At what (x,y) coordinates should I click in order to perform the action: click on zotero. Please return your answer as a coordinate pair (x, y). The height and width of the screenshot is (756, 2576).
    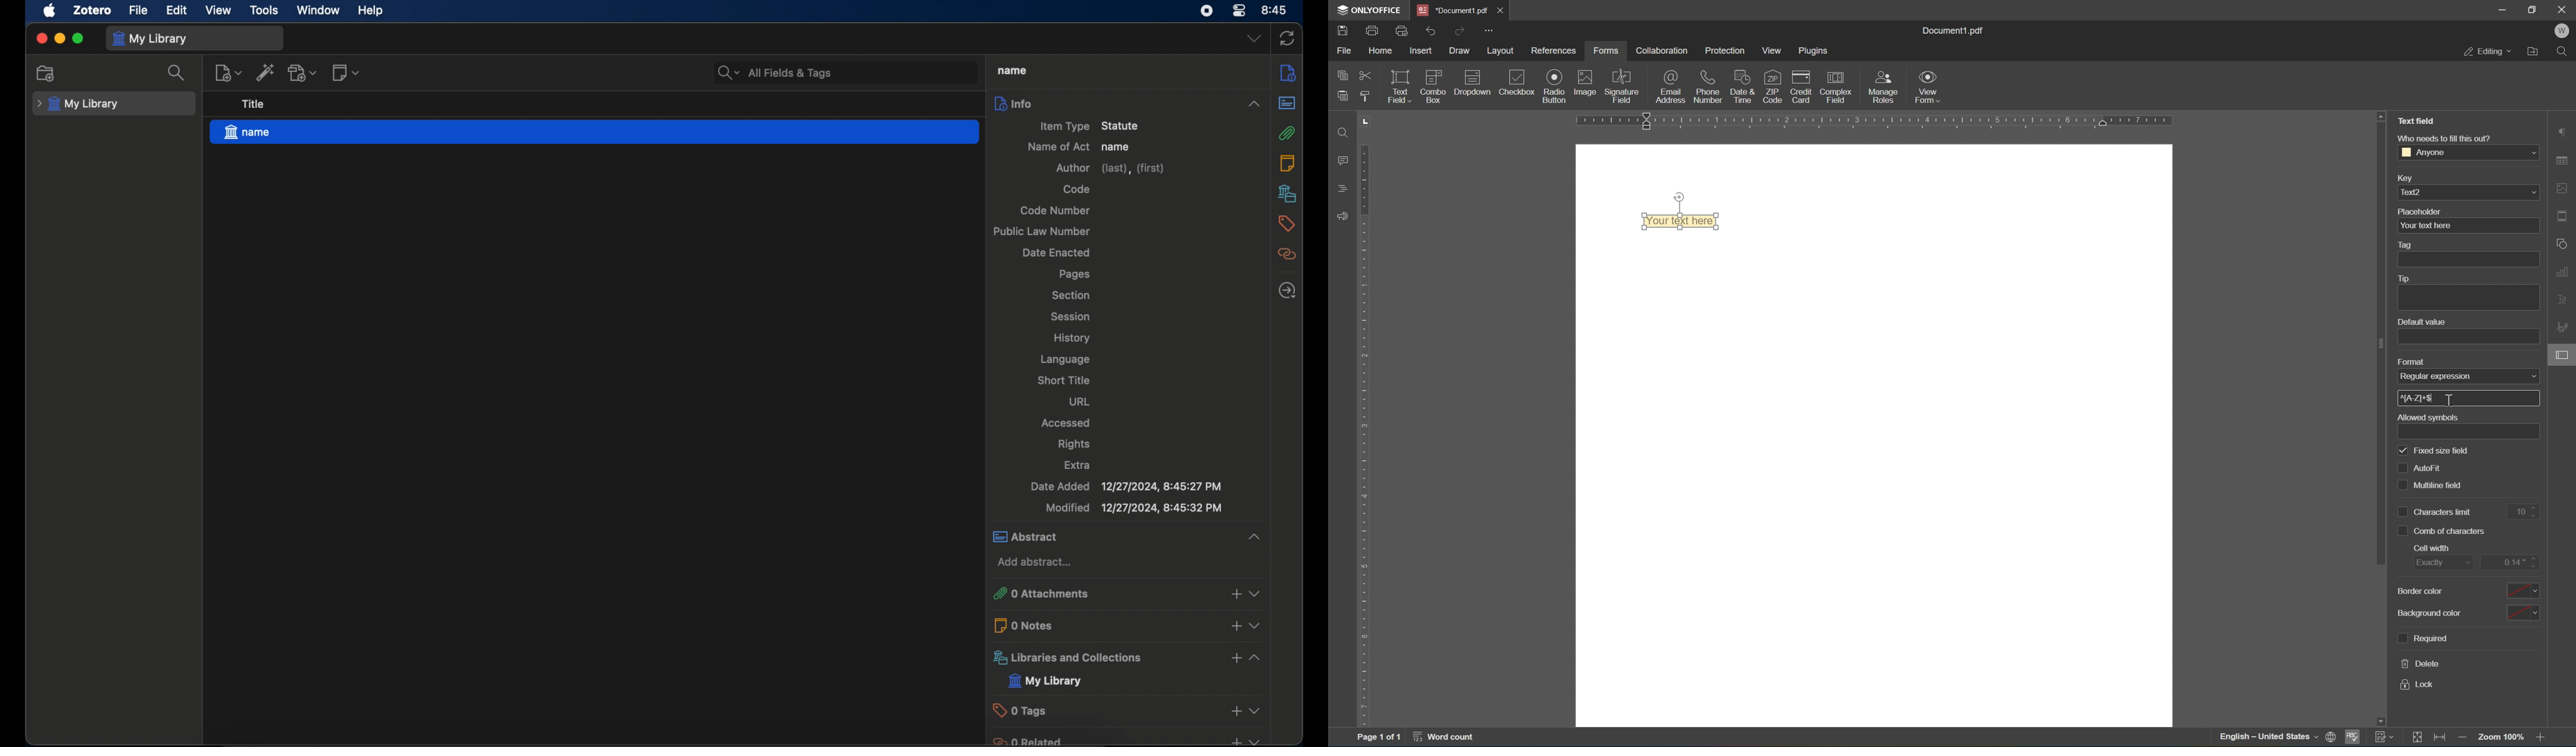
    Looking at the image, I should click on (91, 10).